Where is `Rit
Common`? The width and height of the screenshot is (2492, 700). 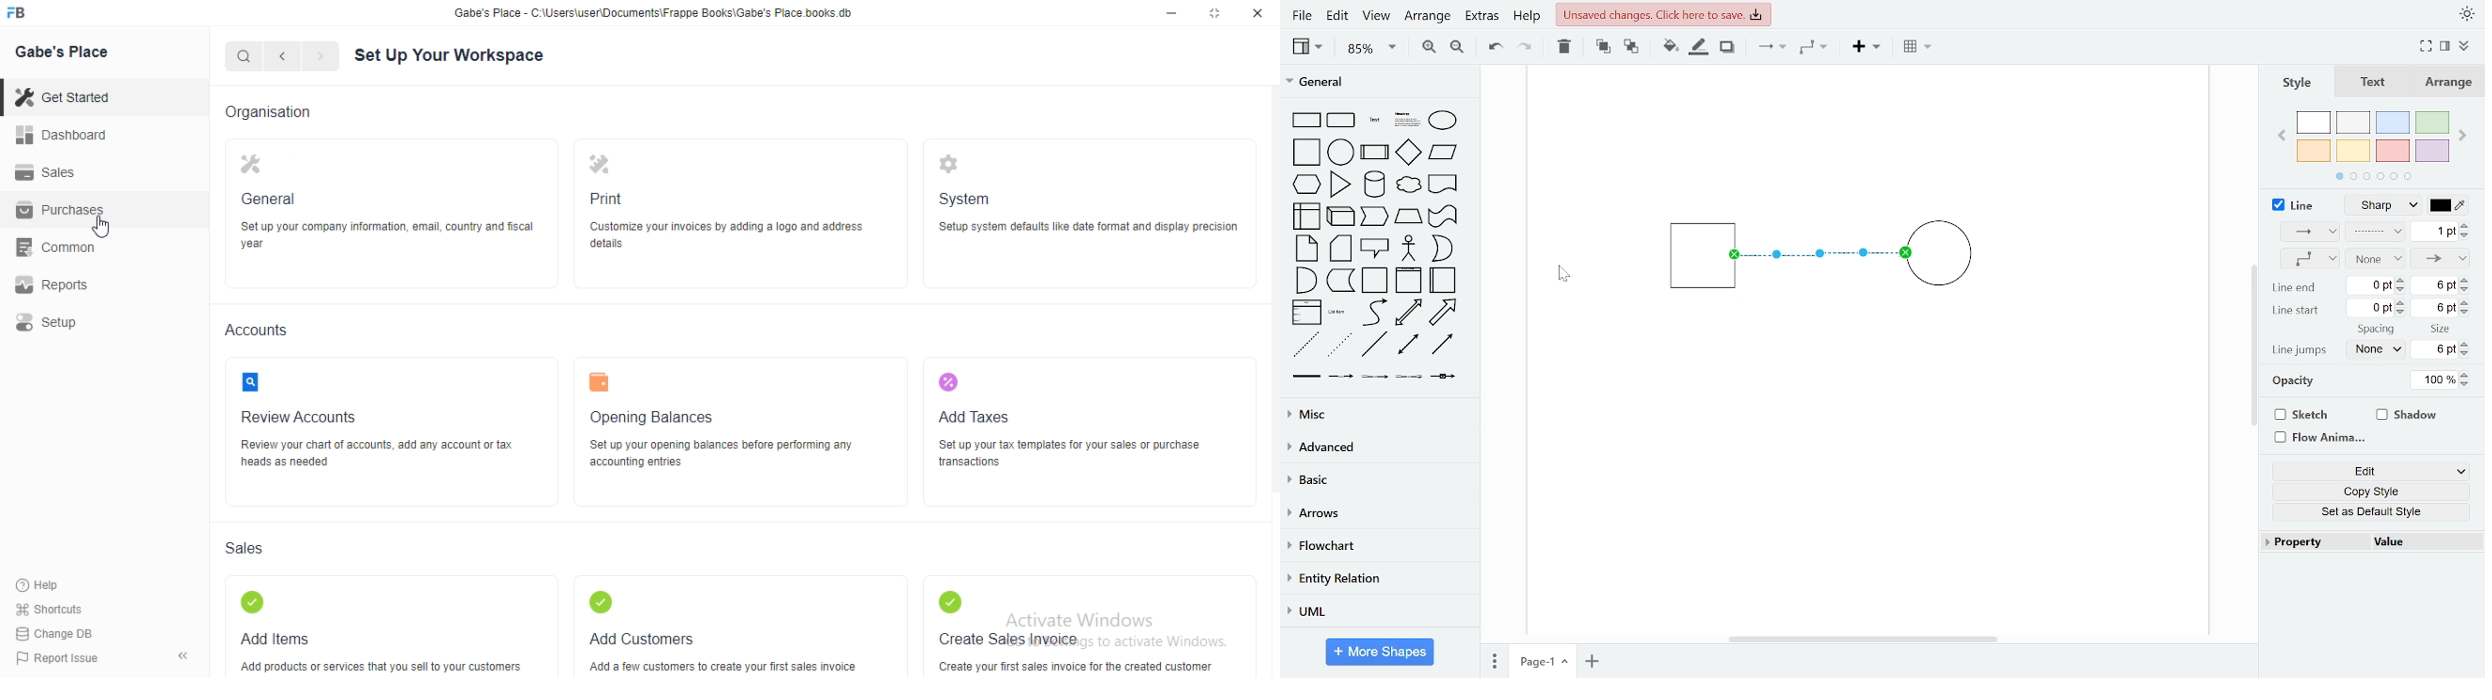
Rit
Common is located at coordinates (60, 248).